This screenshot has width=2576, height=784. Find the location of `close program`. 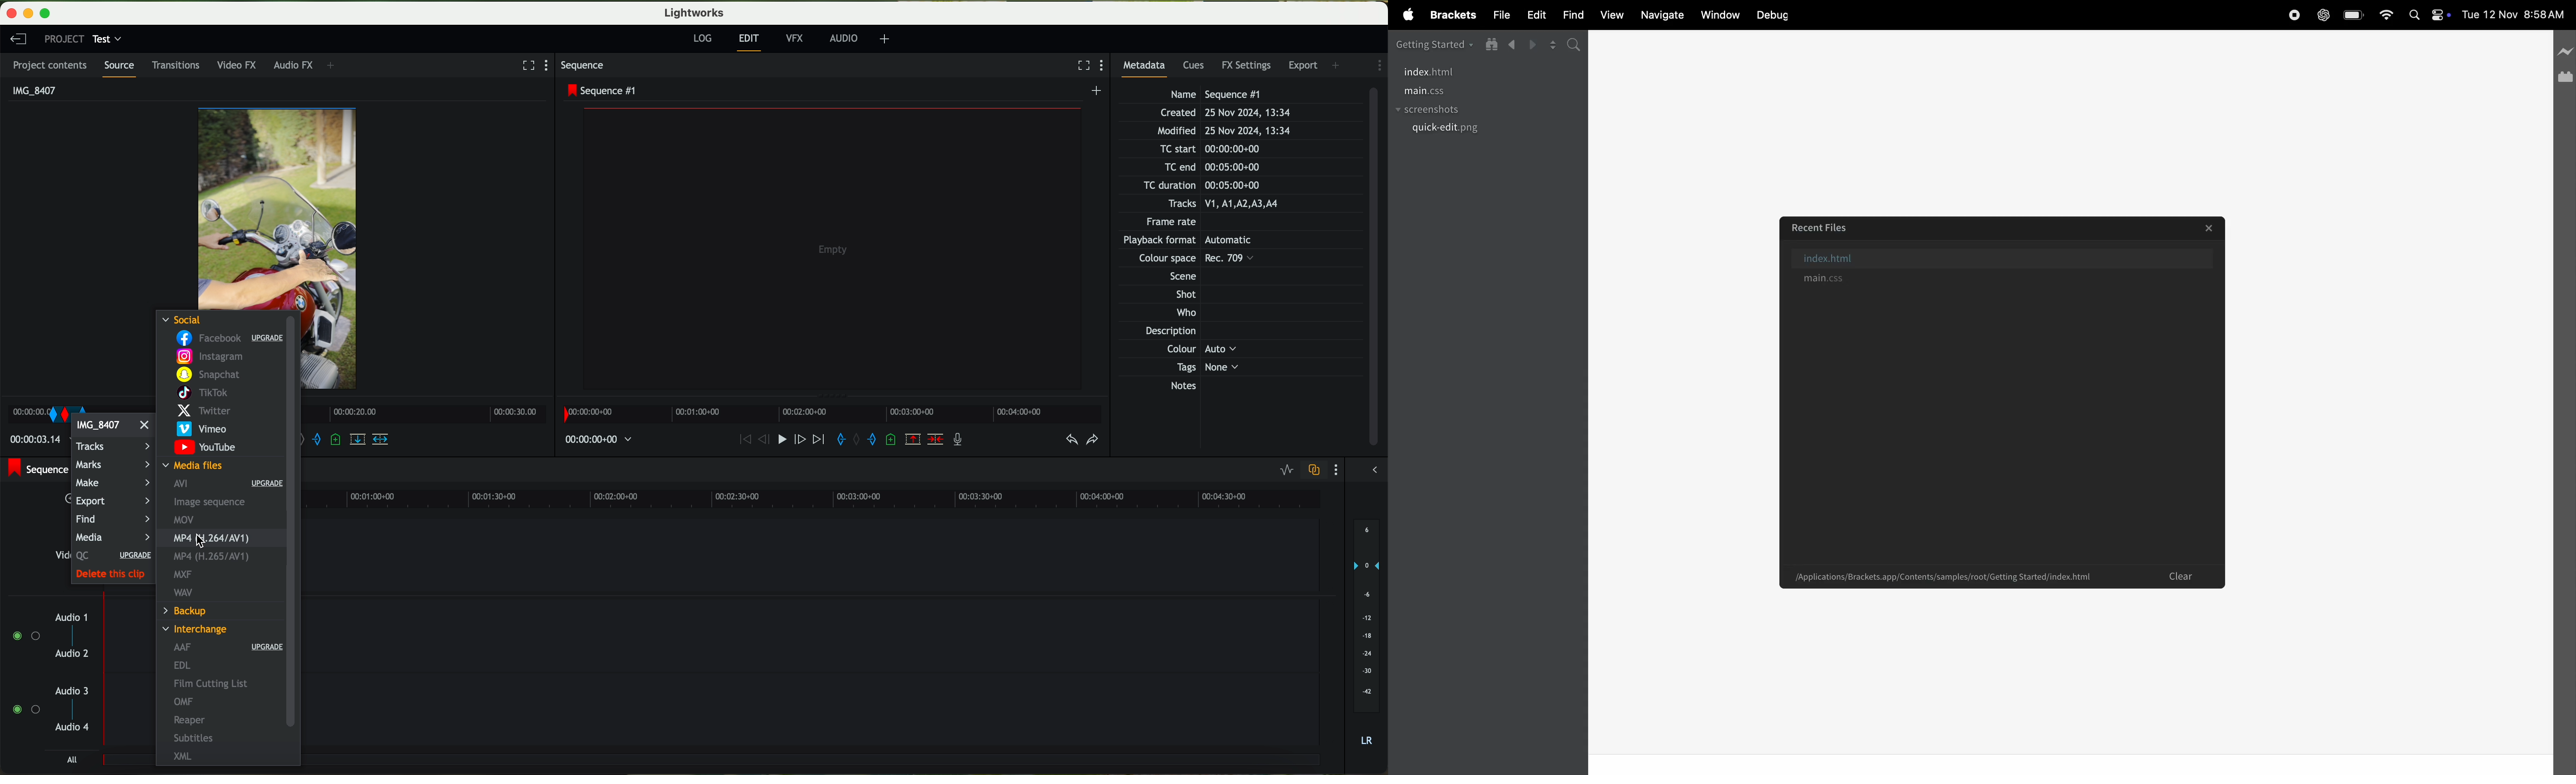

close program is located at coordinates (10, 13).